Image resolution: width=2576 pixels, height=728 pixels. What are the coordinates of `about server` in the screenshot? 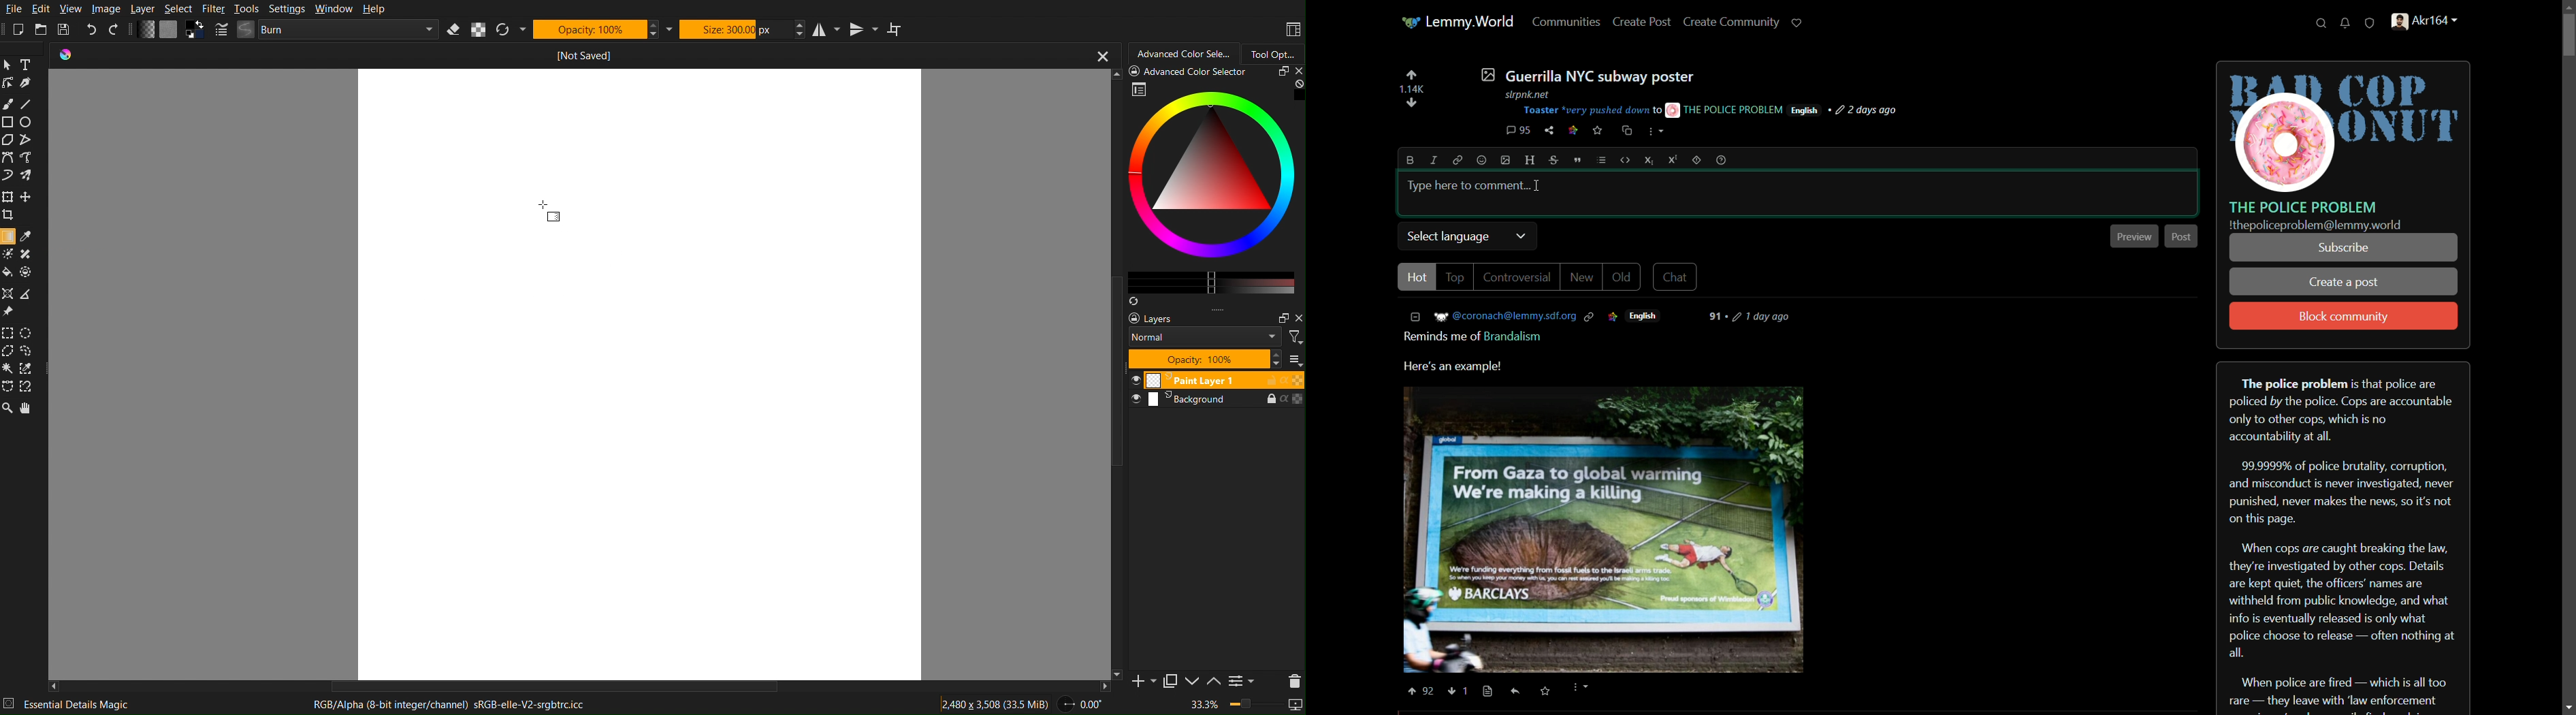 It's located at (2343, 537).